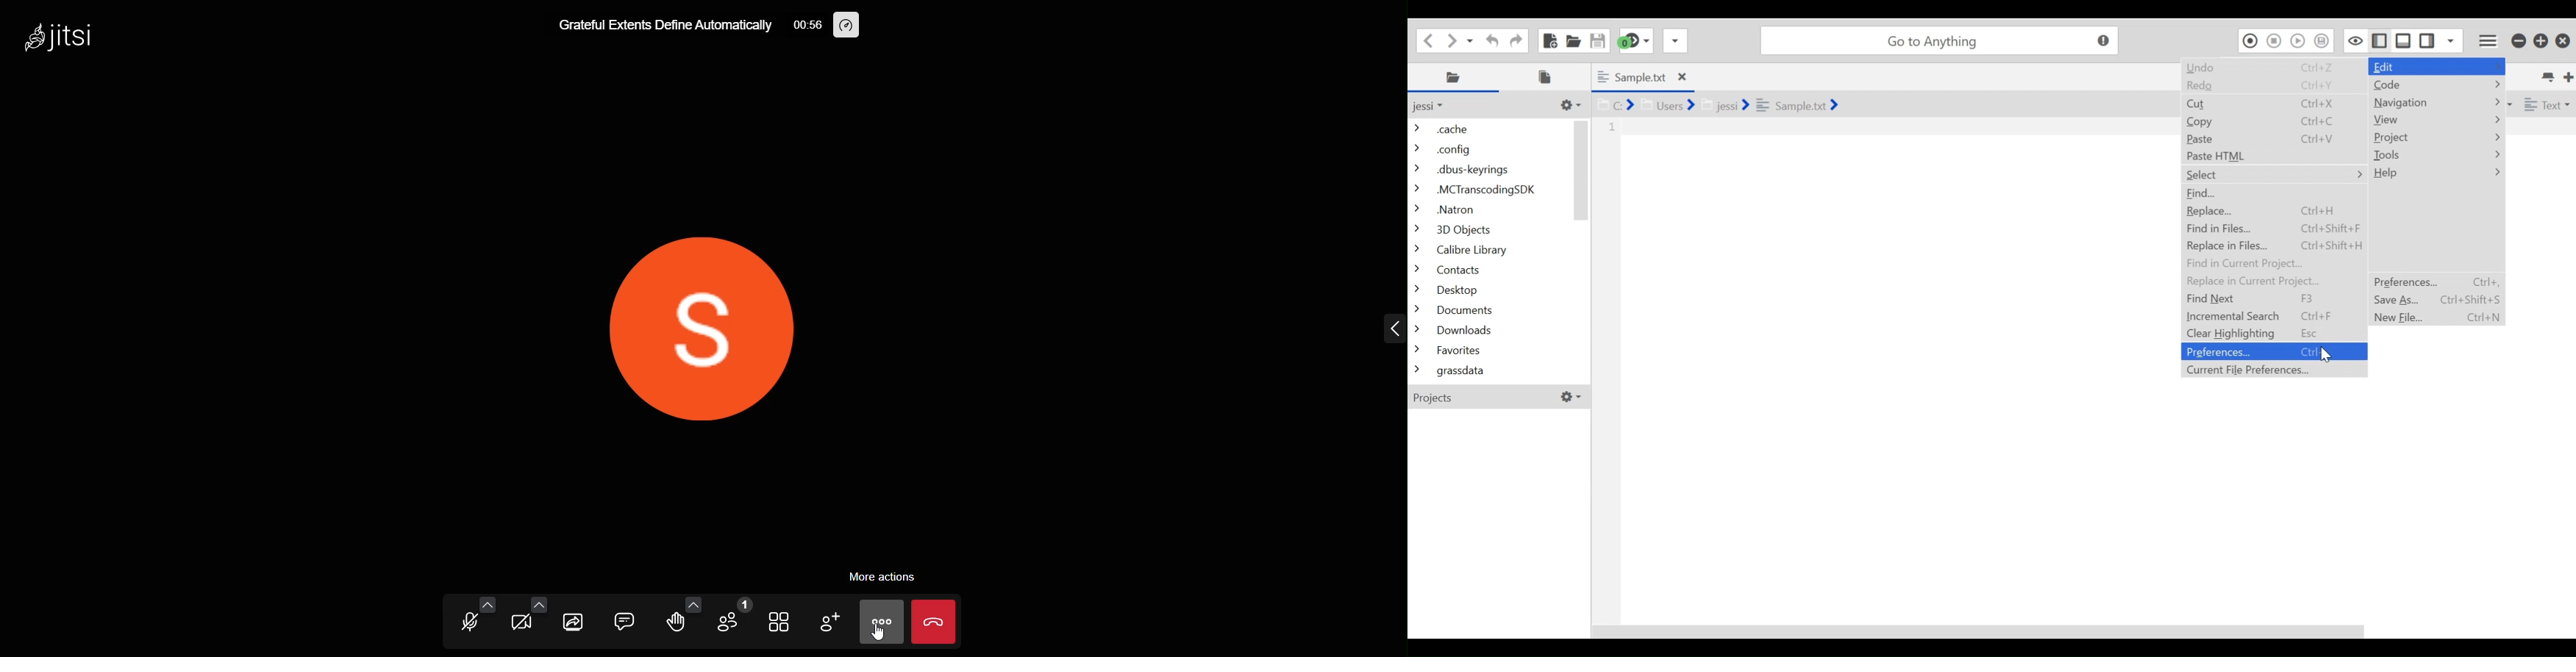 The image size is (2576, 672). Describe the element at coordinates (623, 620) in the screenshot. I see `chat` at that location.